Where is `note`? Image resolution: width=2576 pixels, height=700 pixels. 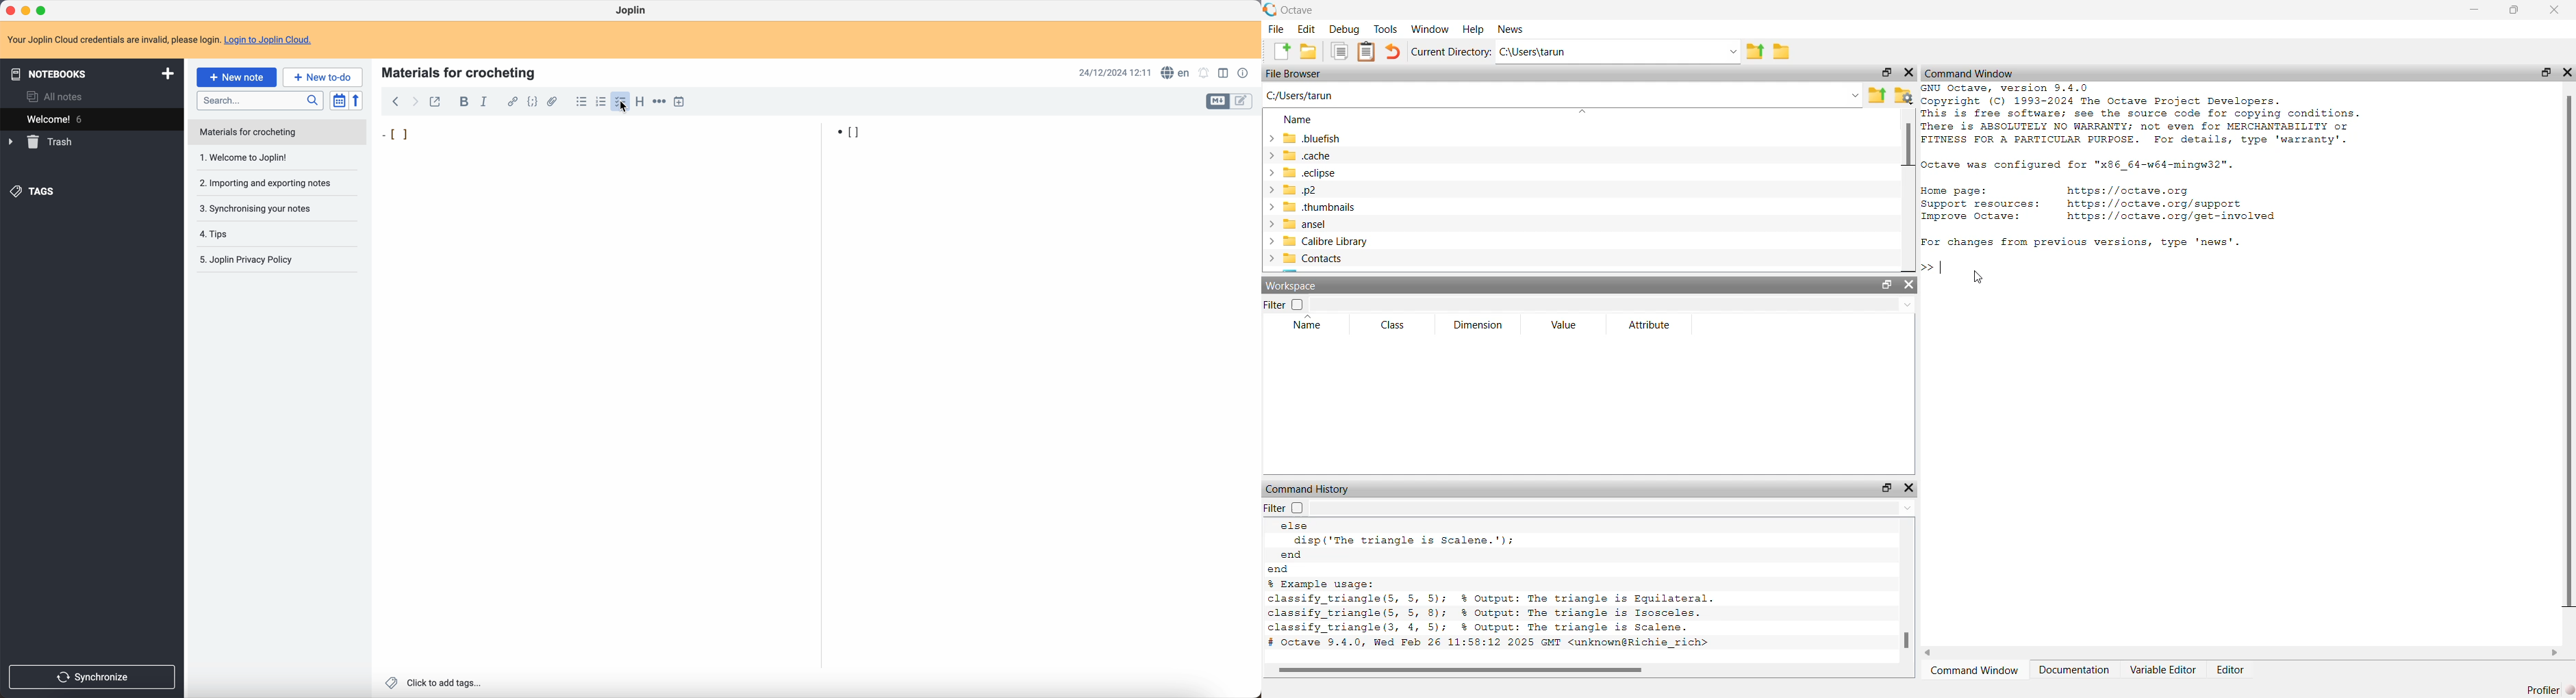 note is located at coordinates (277, 132).